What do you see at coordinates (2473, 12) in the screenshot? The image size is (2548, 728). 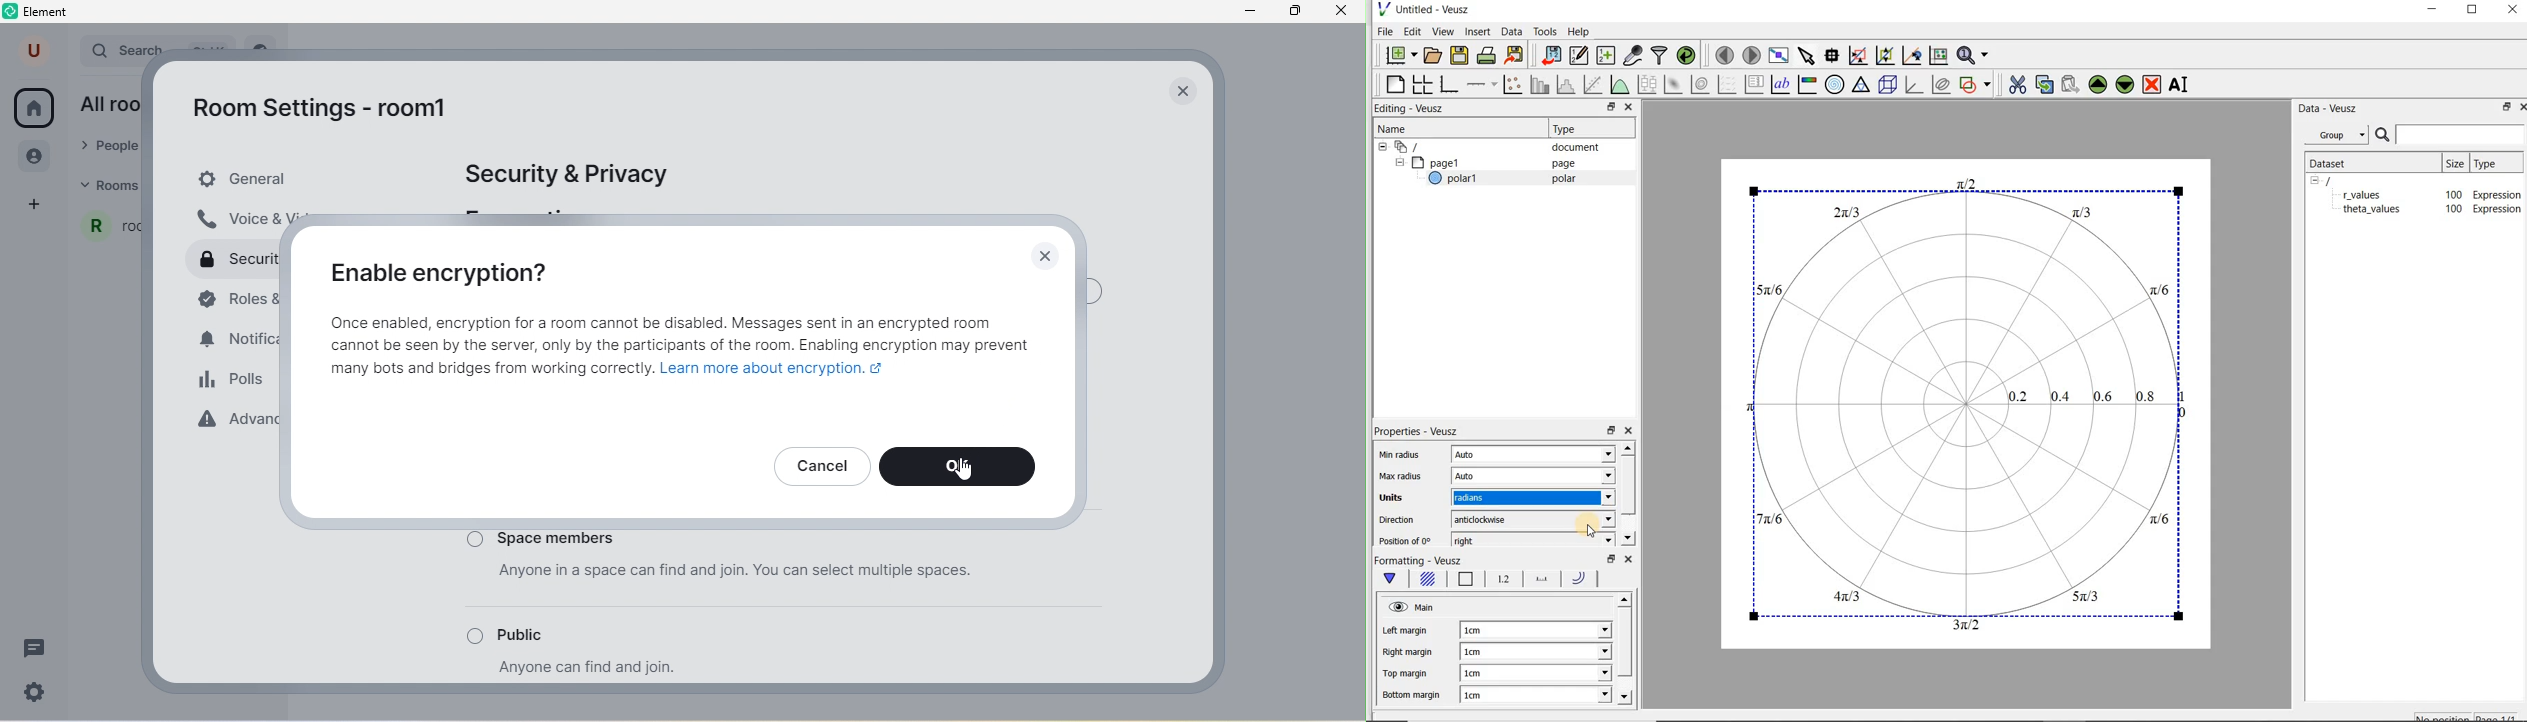 I see `maximize` at bounding box center [2473, 12].